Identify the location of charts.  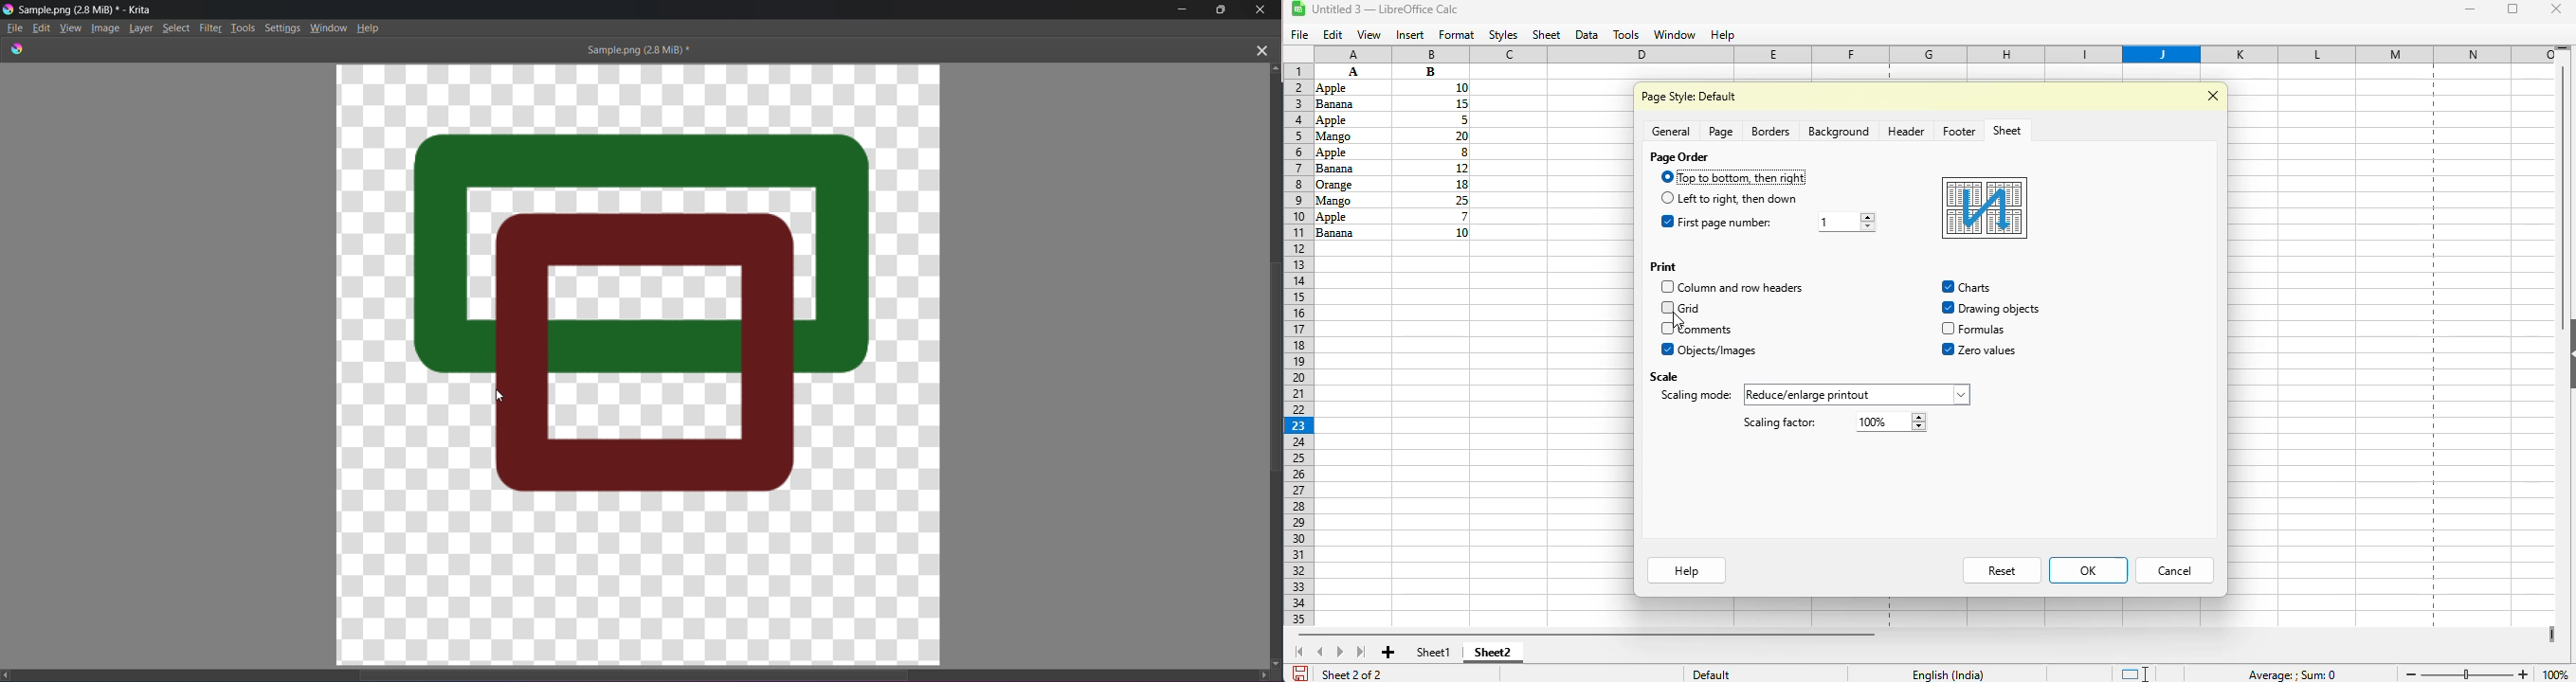
(1949, 286).